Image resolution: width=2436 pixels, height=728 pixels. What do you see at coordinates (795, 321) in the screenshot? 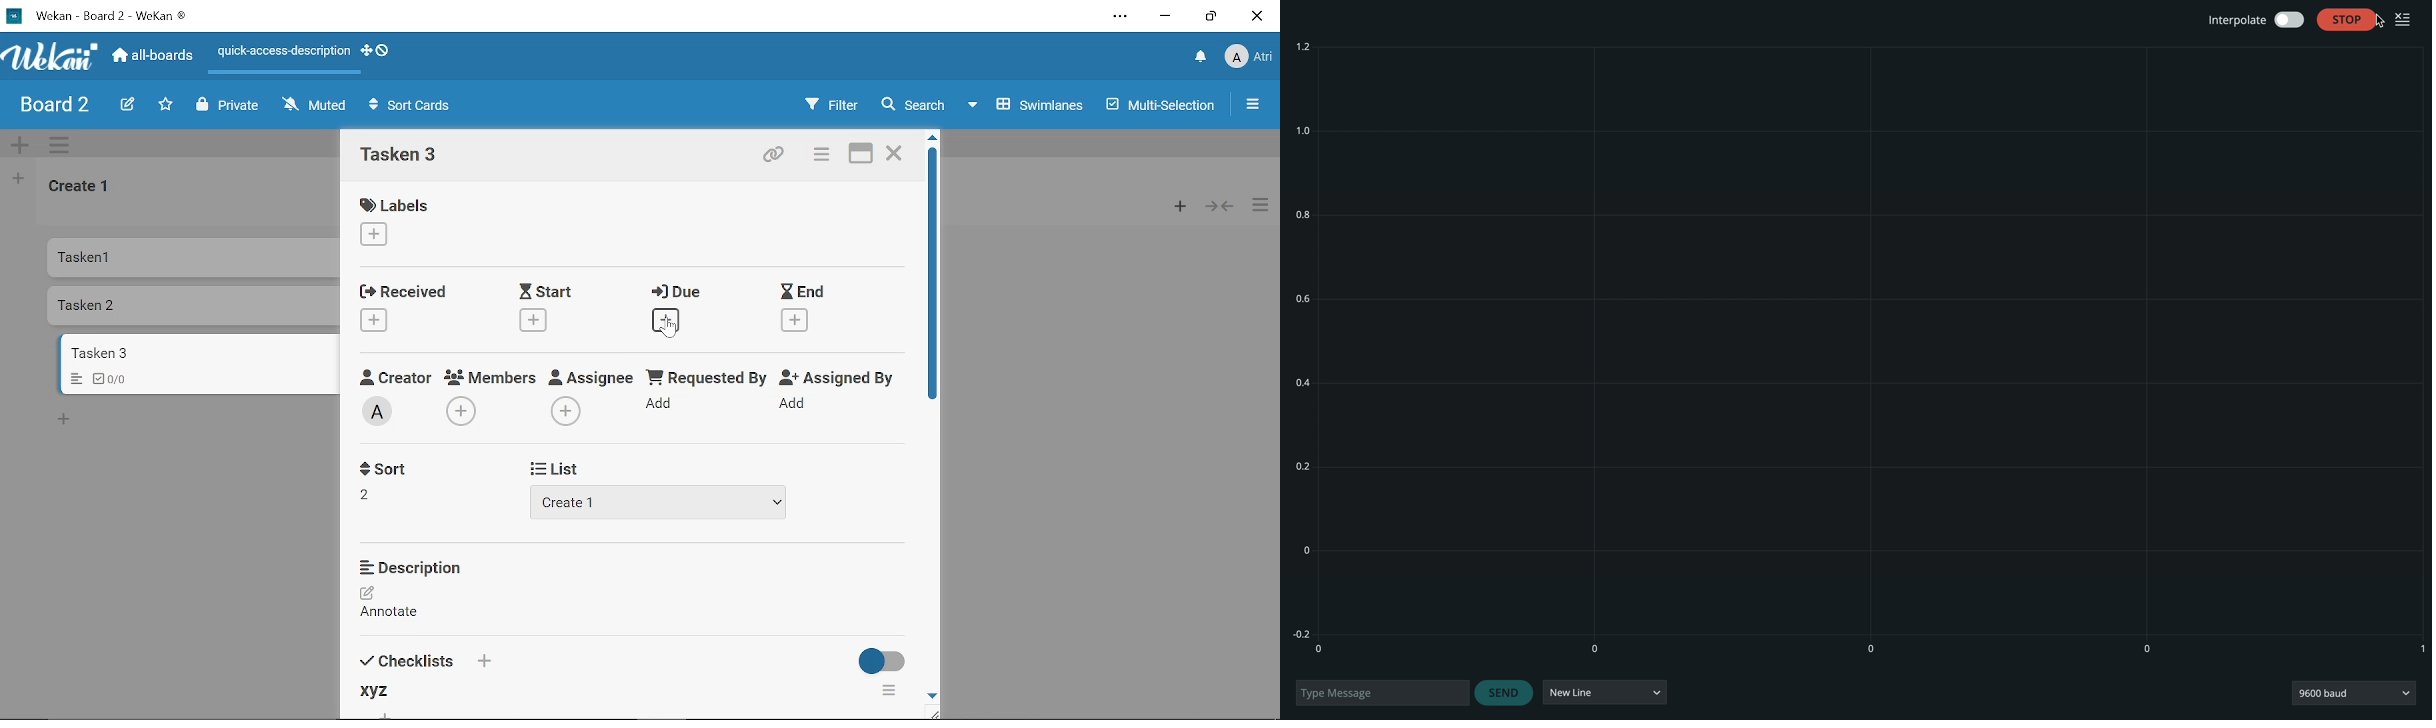
I see `Add end date` at bounding box center [795, 321].